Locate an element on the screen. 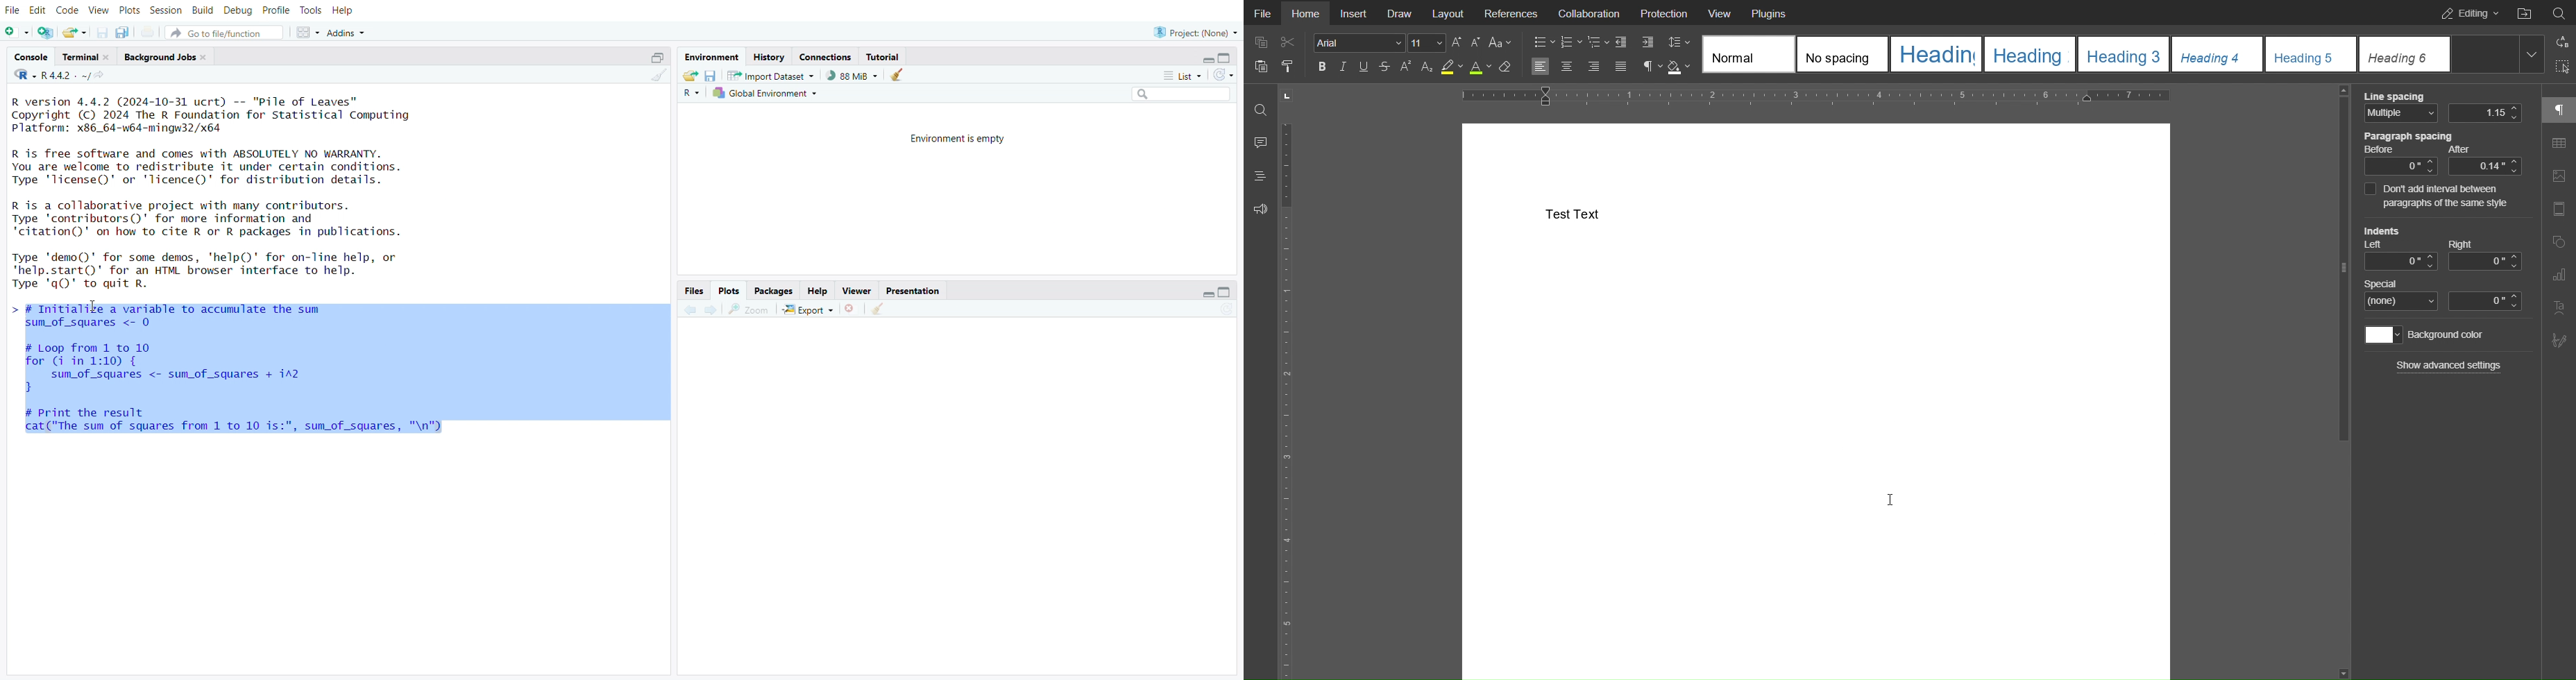  profile is located at coordinates (277, 10).